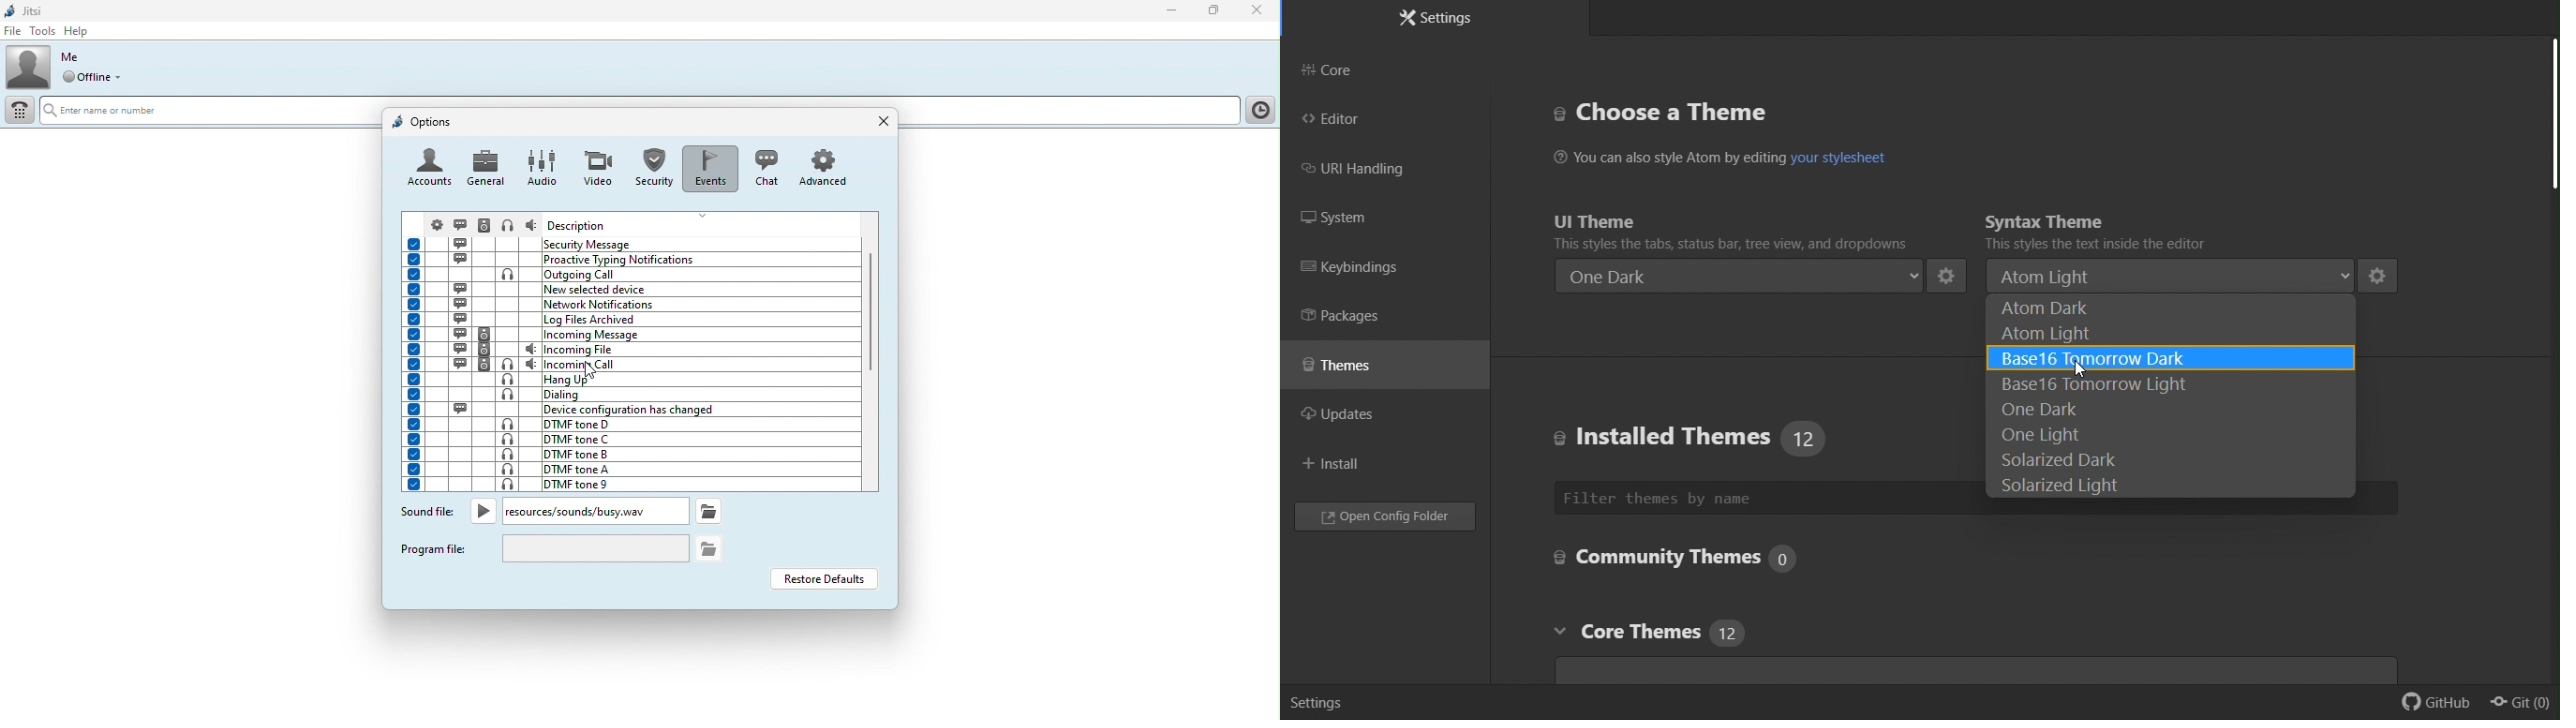 Image resolution: width=2576 pixels, height=728 pixels. Describe the element at coordinates (2549, 114) in the screenshot. I see `scroll bar` at that location.